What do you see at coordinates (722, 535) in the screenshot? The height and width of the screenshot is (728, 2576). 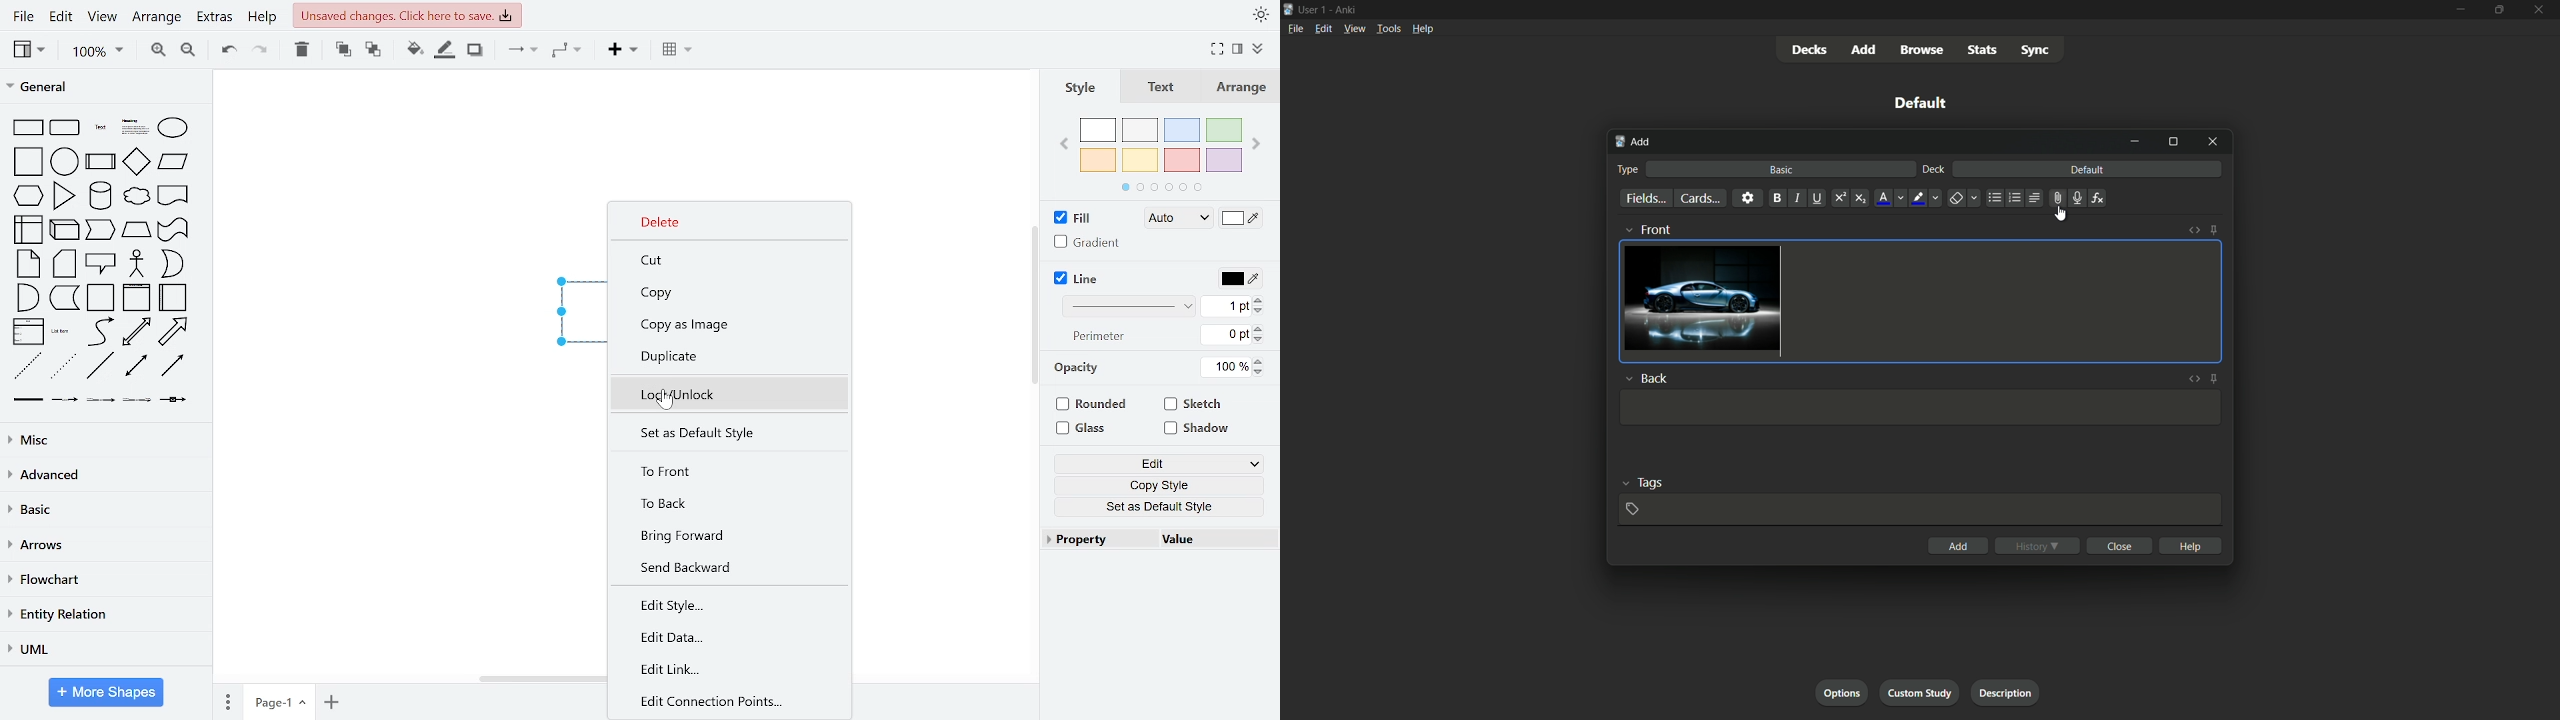 I see `Bring forward` at bounding box center [722, 535].